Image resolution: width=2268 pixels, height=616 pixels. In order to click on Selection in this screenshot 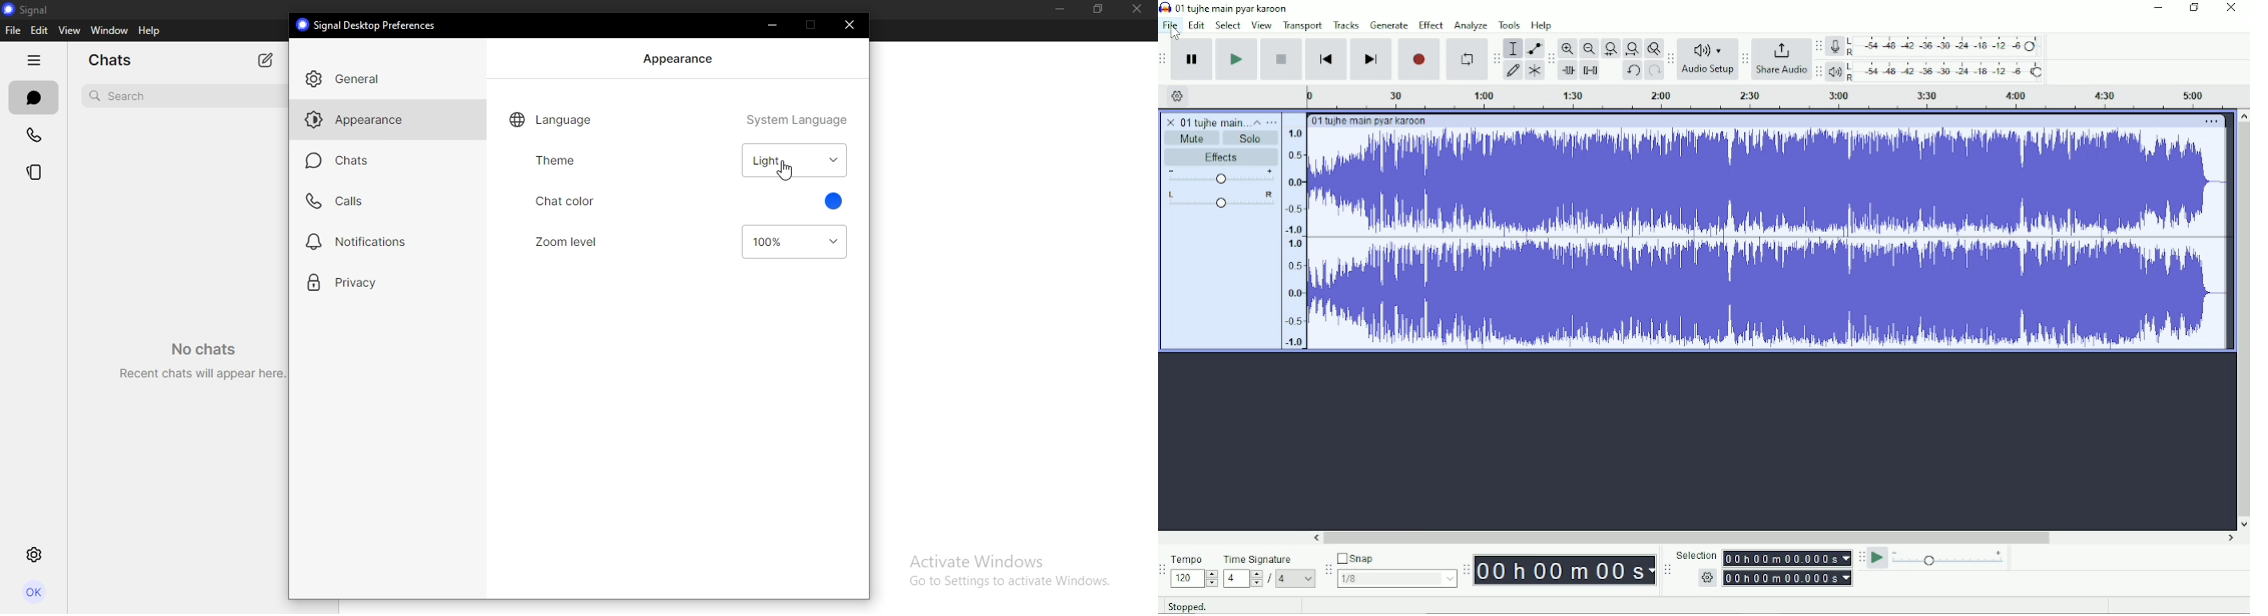, I will do `click(1762, 567)`.